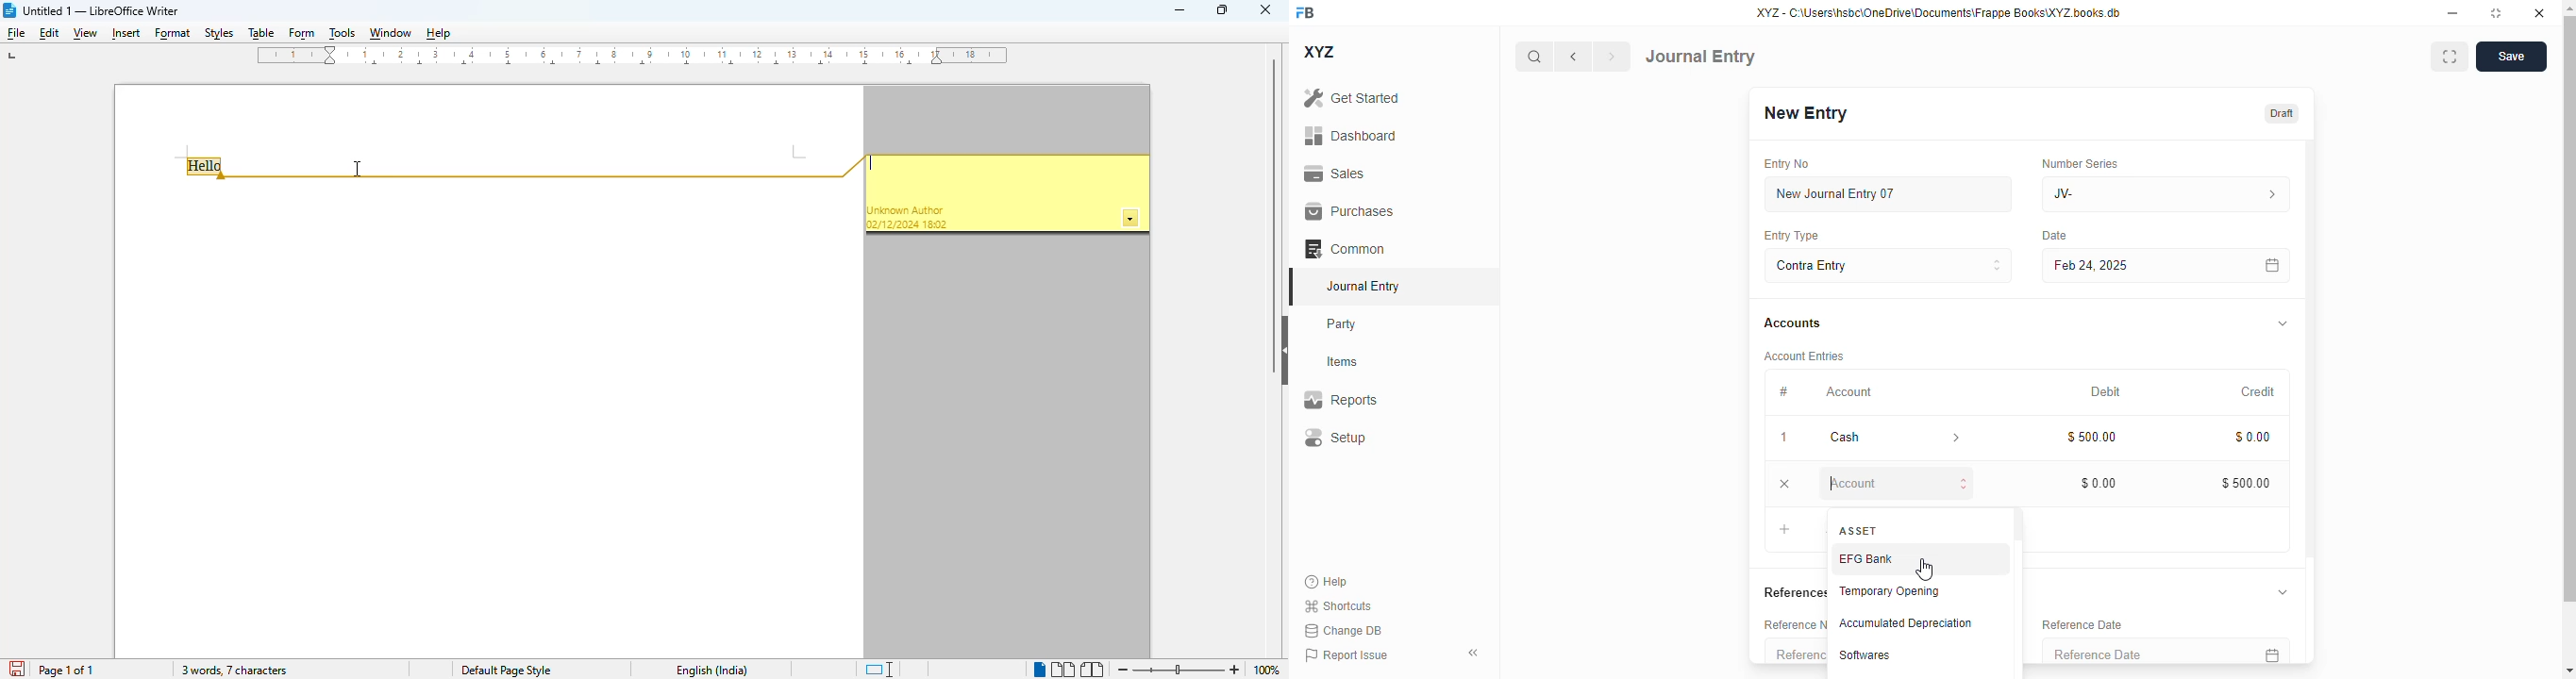  What do you see at coordinates (1093, 670) in the screenshot?
I see `book view` at bounding box center [1093, 670].